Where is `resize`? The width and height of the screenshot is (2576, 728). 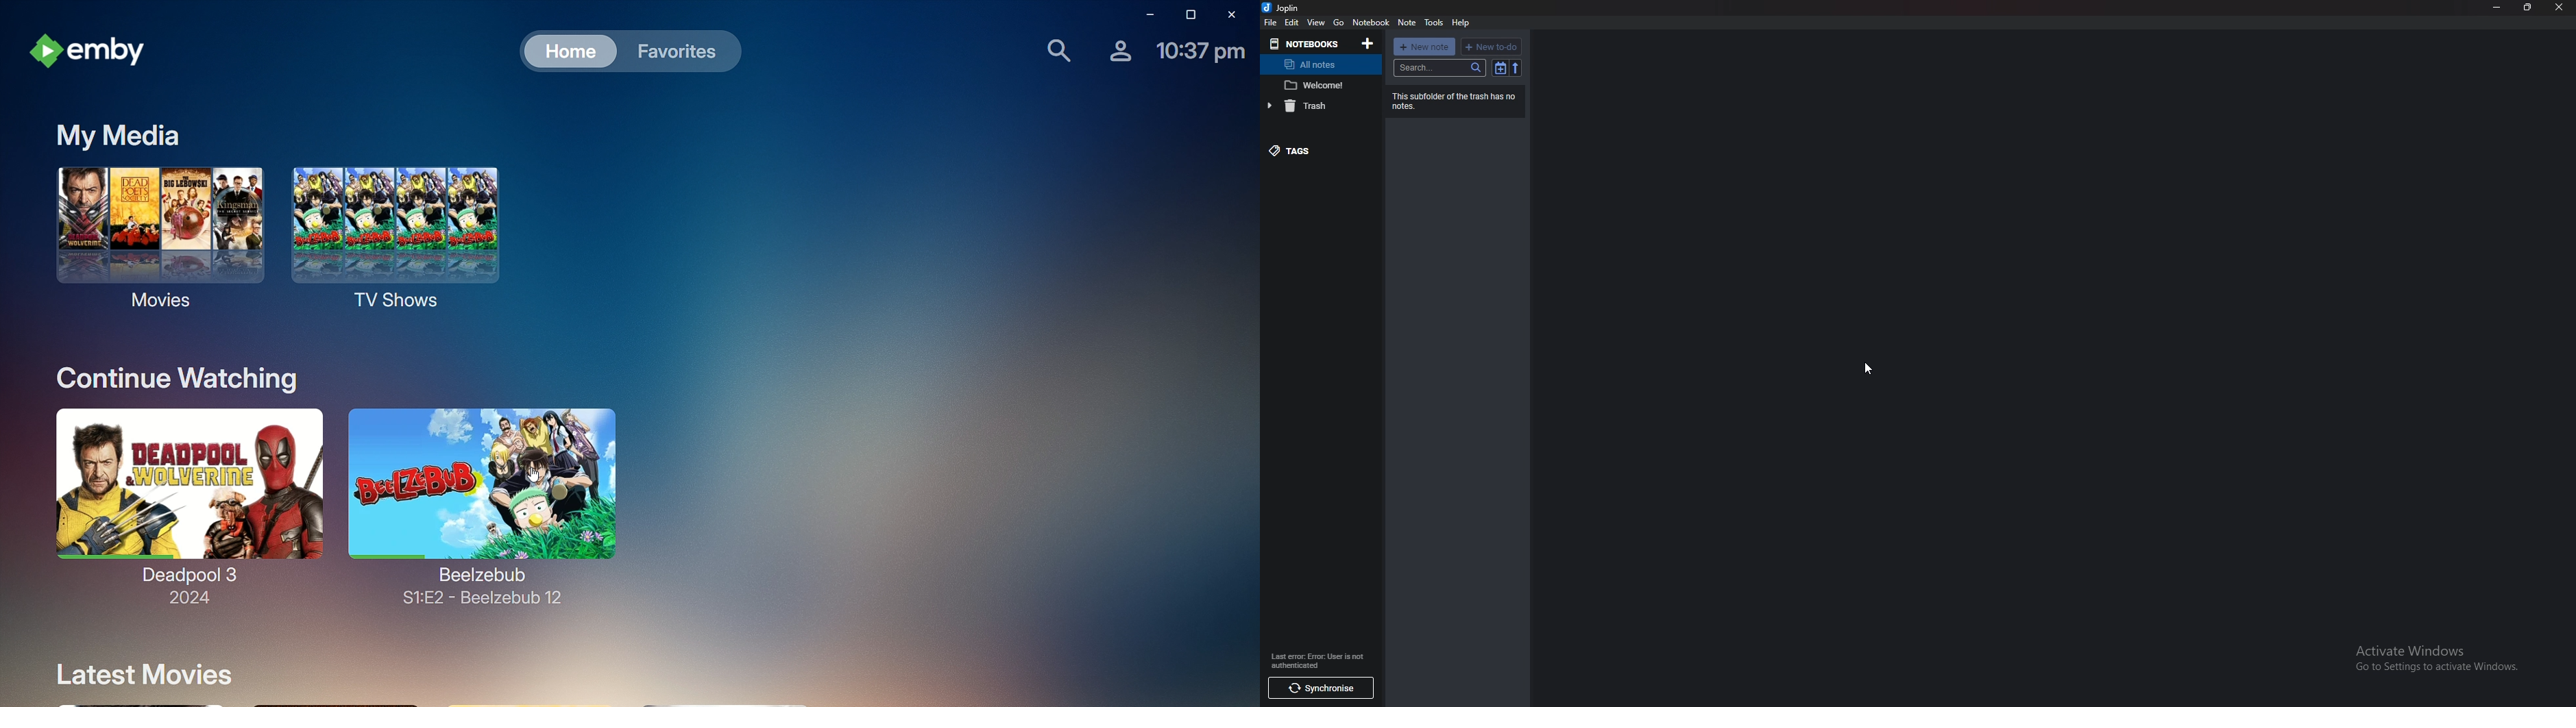
resize is located at coordinates (2527, 7).